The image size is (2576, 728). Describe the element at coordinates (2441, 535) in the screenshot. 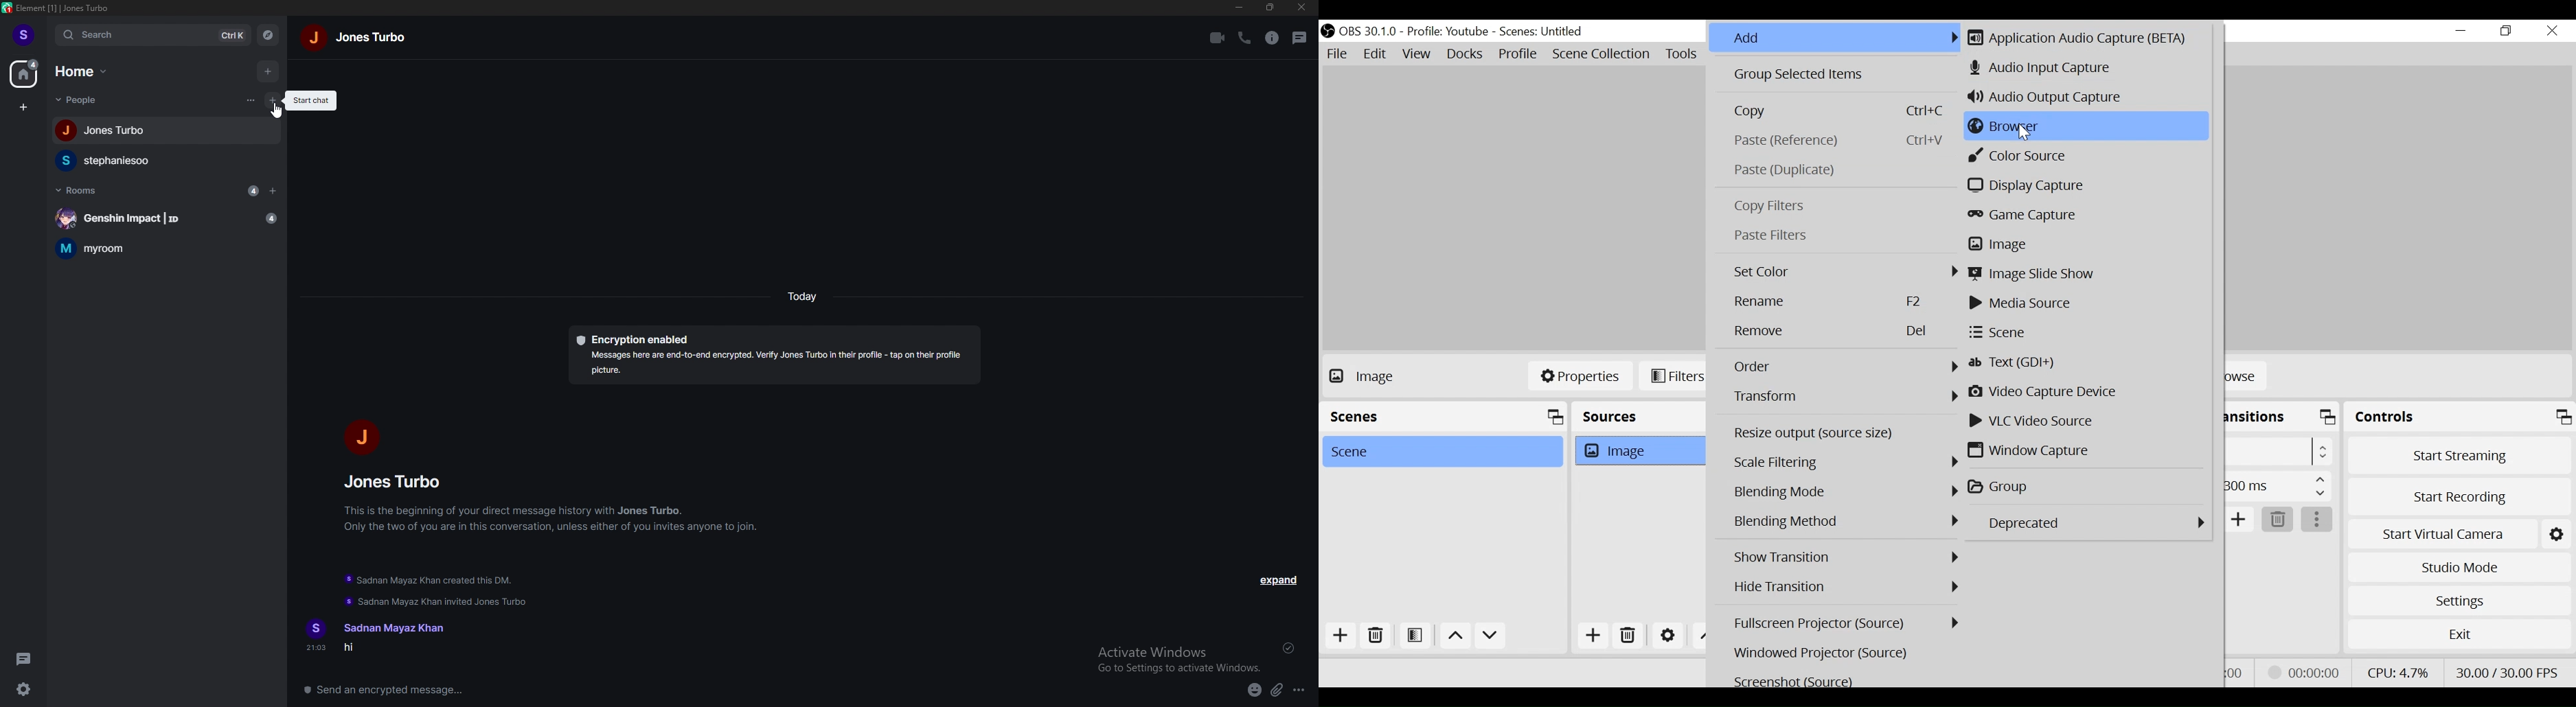

I see `Start Virtual Camera` at that location.